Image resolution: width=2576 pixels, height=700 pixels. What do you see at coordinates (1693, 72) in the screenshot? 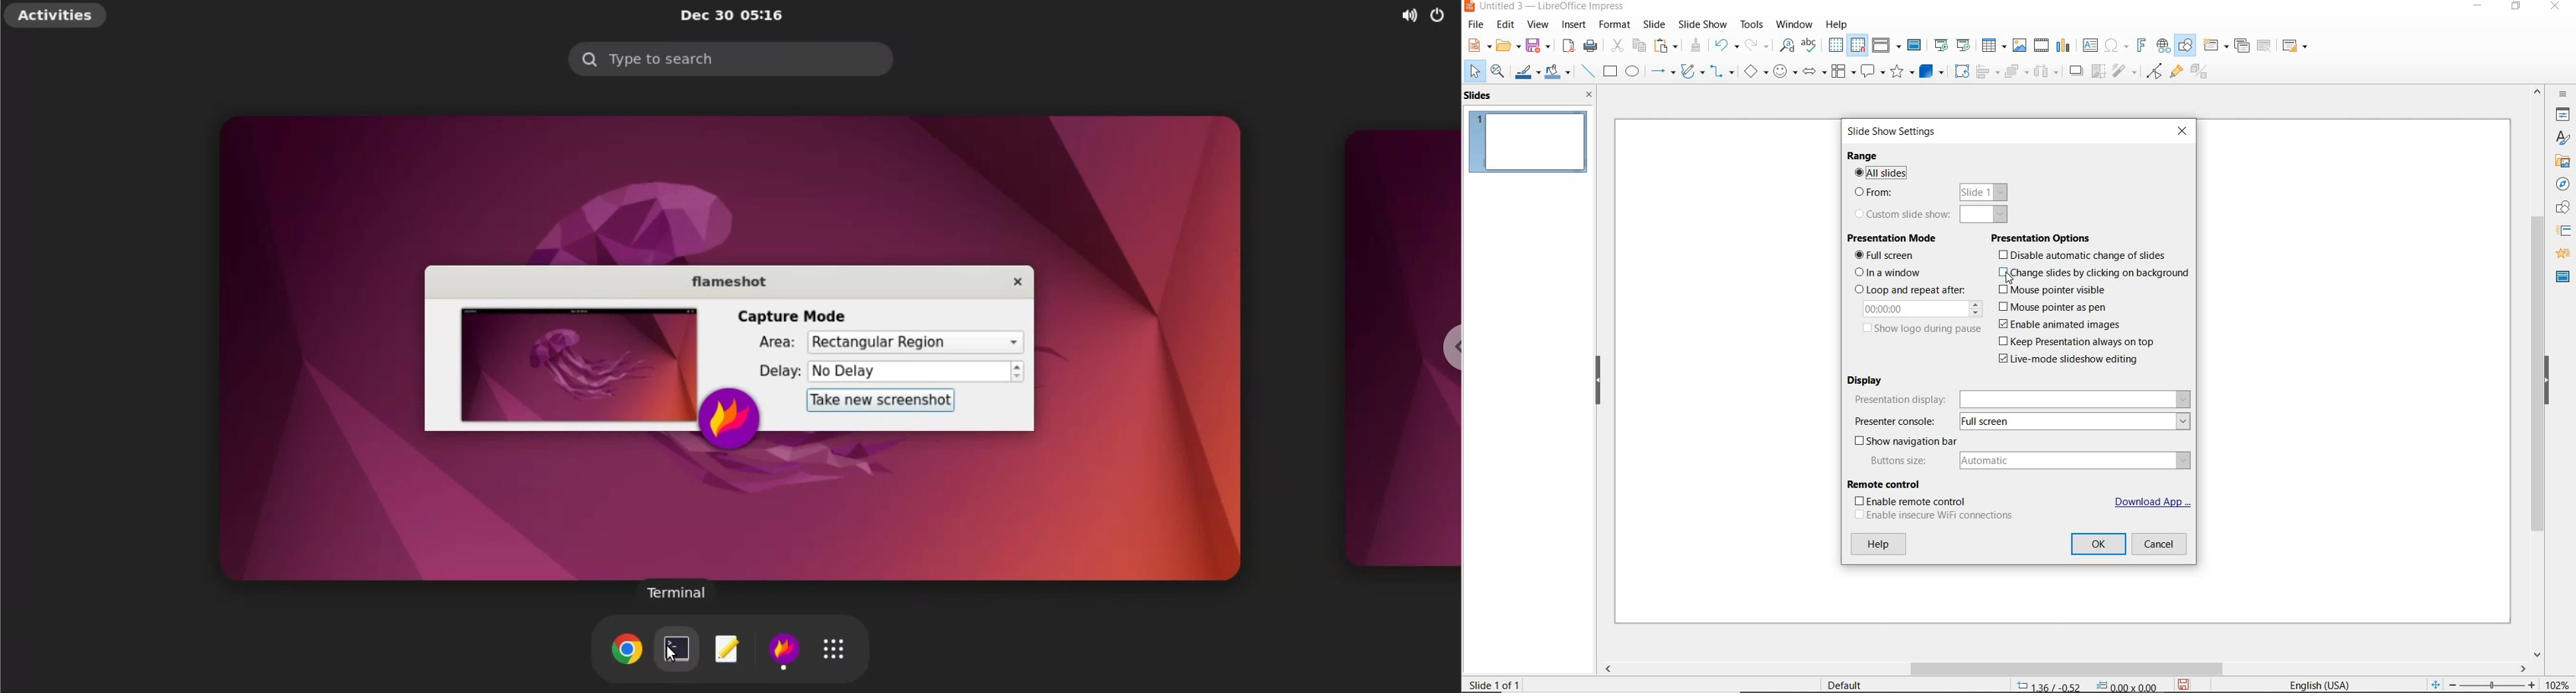
I see `CURVES AND POLYGONS` at bounding box center [1693, 72].